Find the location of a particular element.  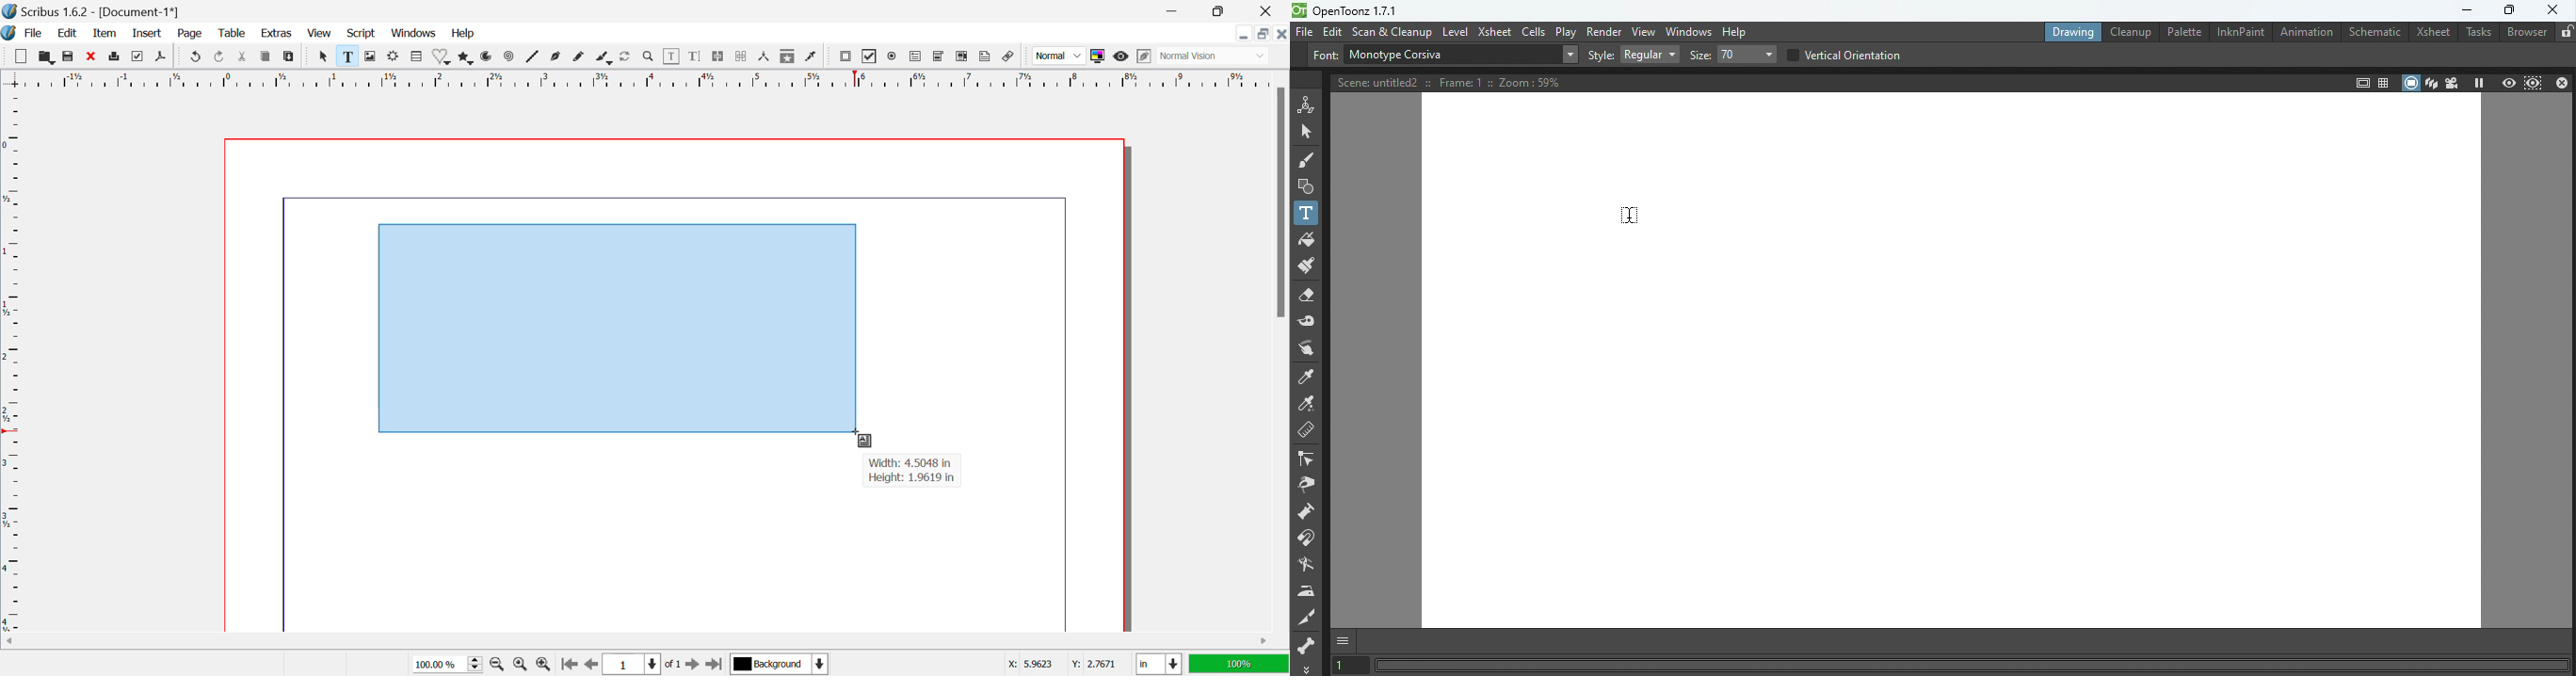

Finger tool is located at coordinates (1310, 347).